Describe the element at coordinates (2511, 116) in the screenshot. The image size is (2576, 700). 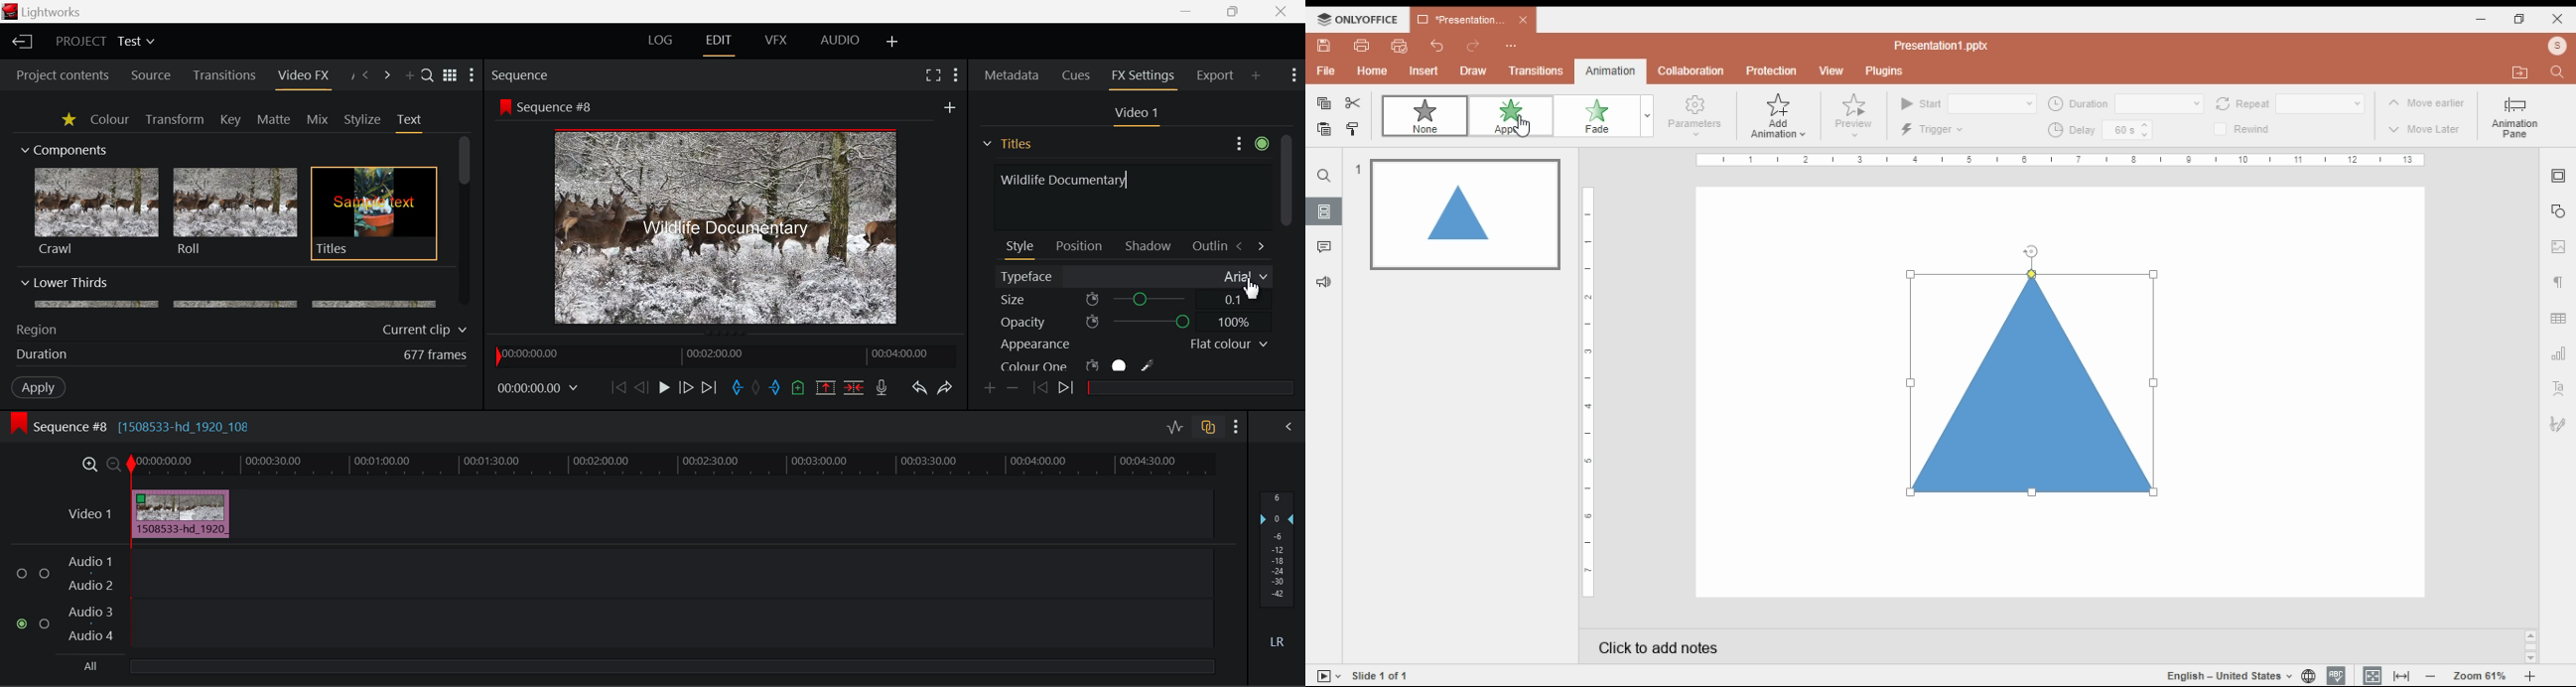
I see `animation pane` at that location.